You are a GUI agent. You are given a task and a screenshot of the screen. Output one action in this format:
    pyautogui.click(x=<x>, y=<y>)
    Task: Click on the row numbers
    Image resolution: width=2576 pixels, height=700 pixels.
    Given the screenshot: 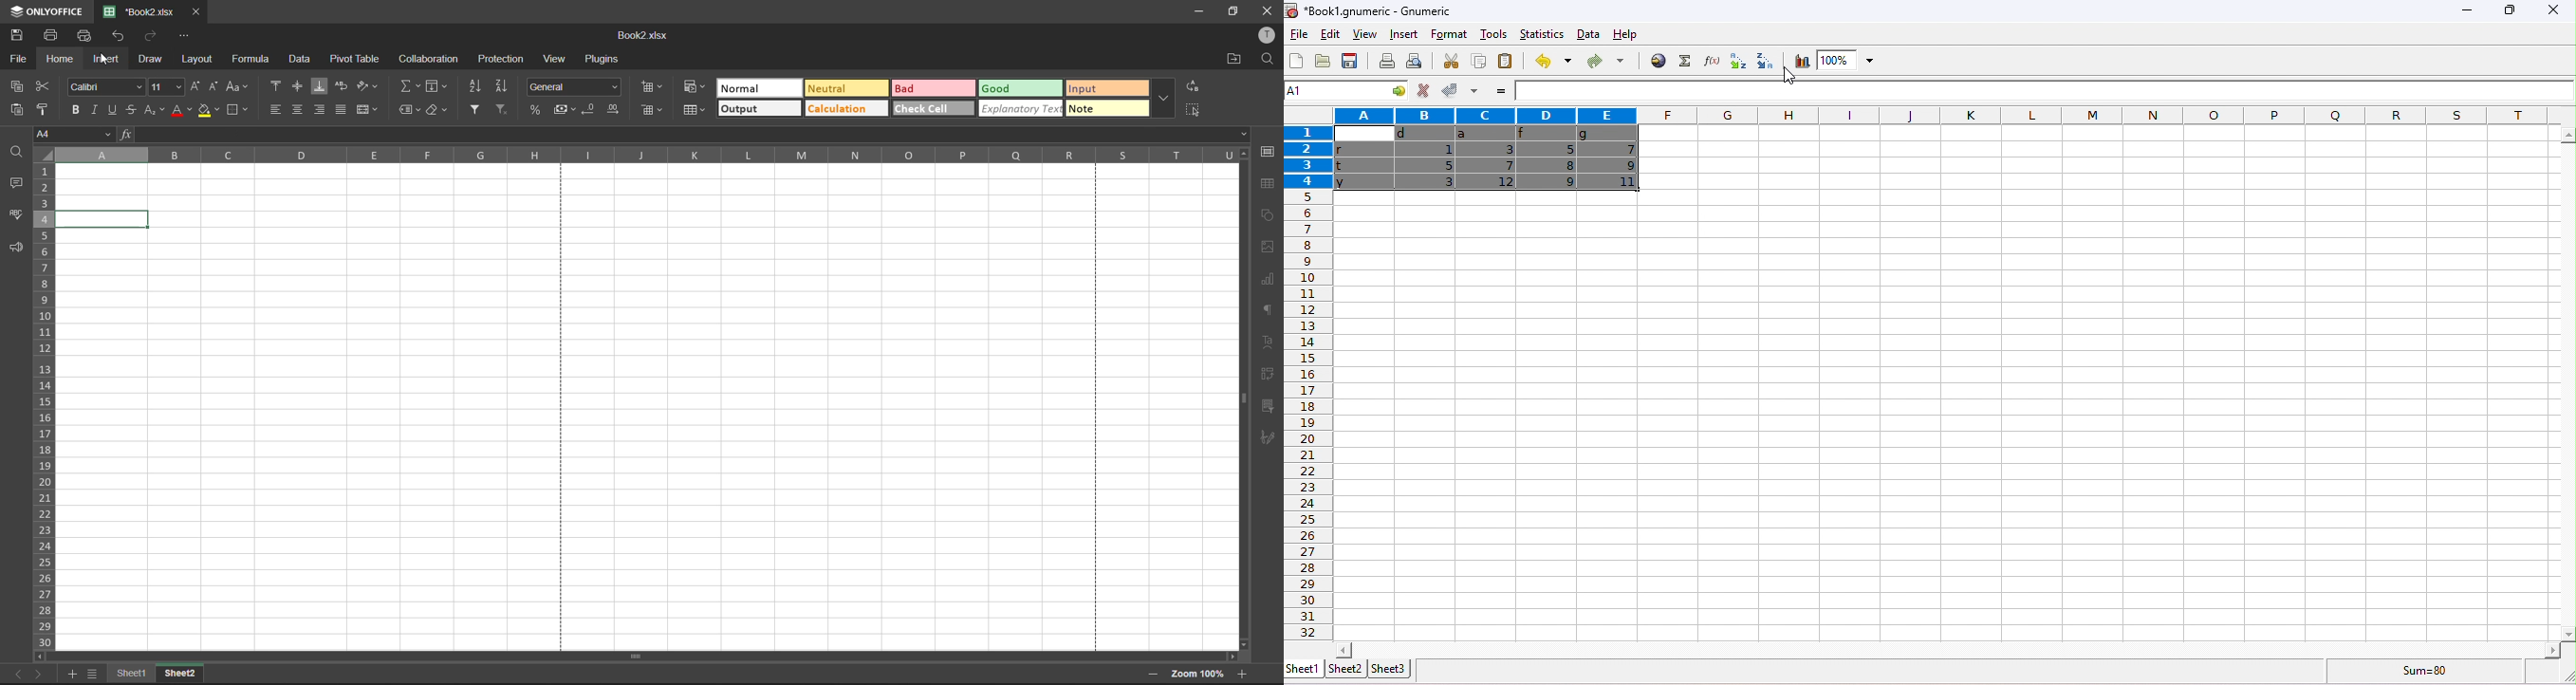 What is the action you would take?
    pyautogui.click(x=1311, y=416)
    